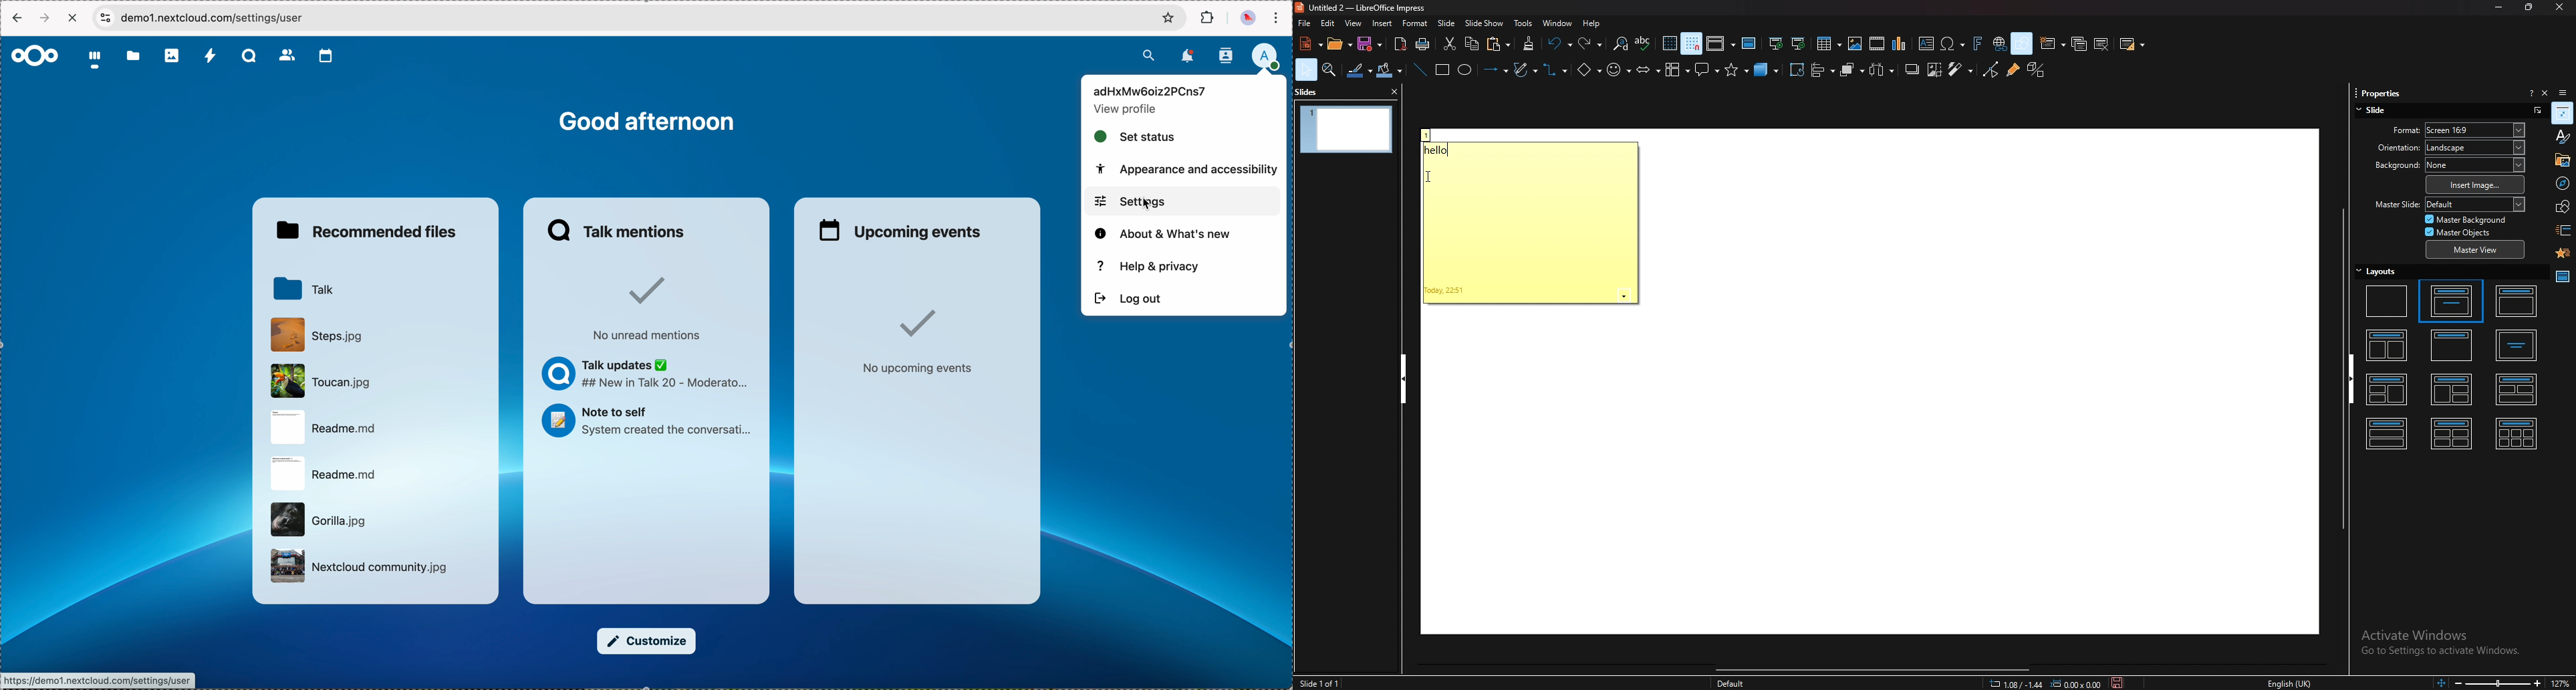  What do you see at coordinates (1465, 70) in the screenshot?
I see `ellipse` at bounding box center [1465, 70].